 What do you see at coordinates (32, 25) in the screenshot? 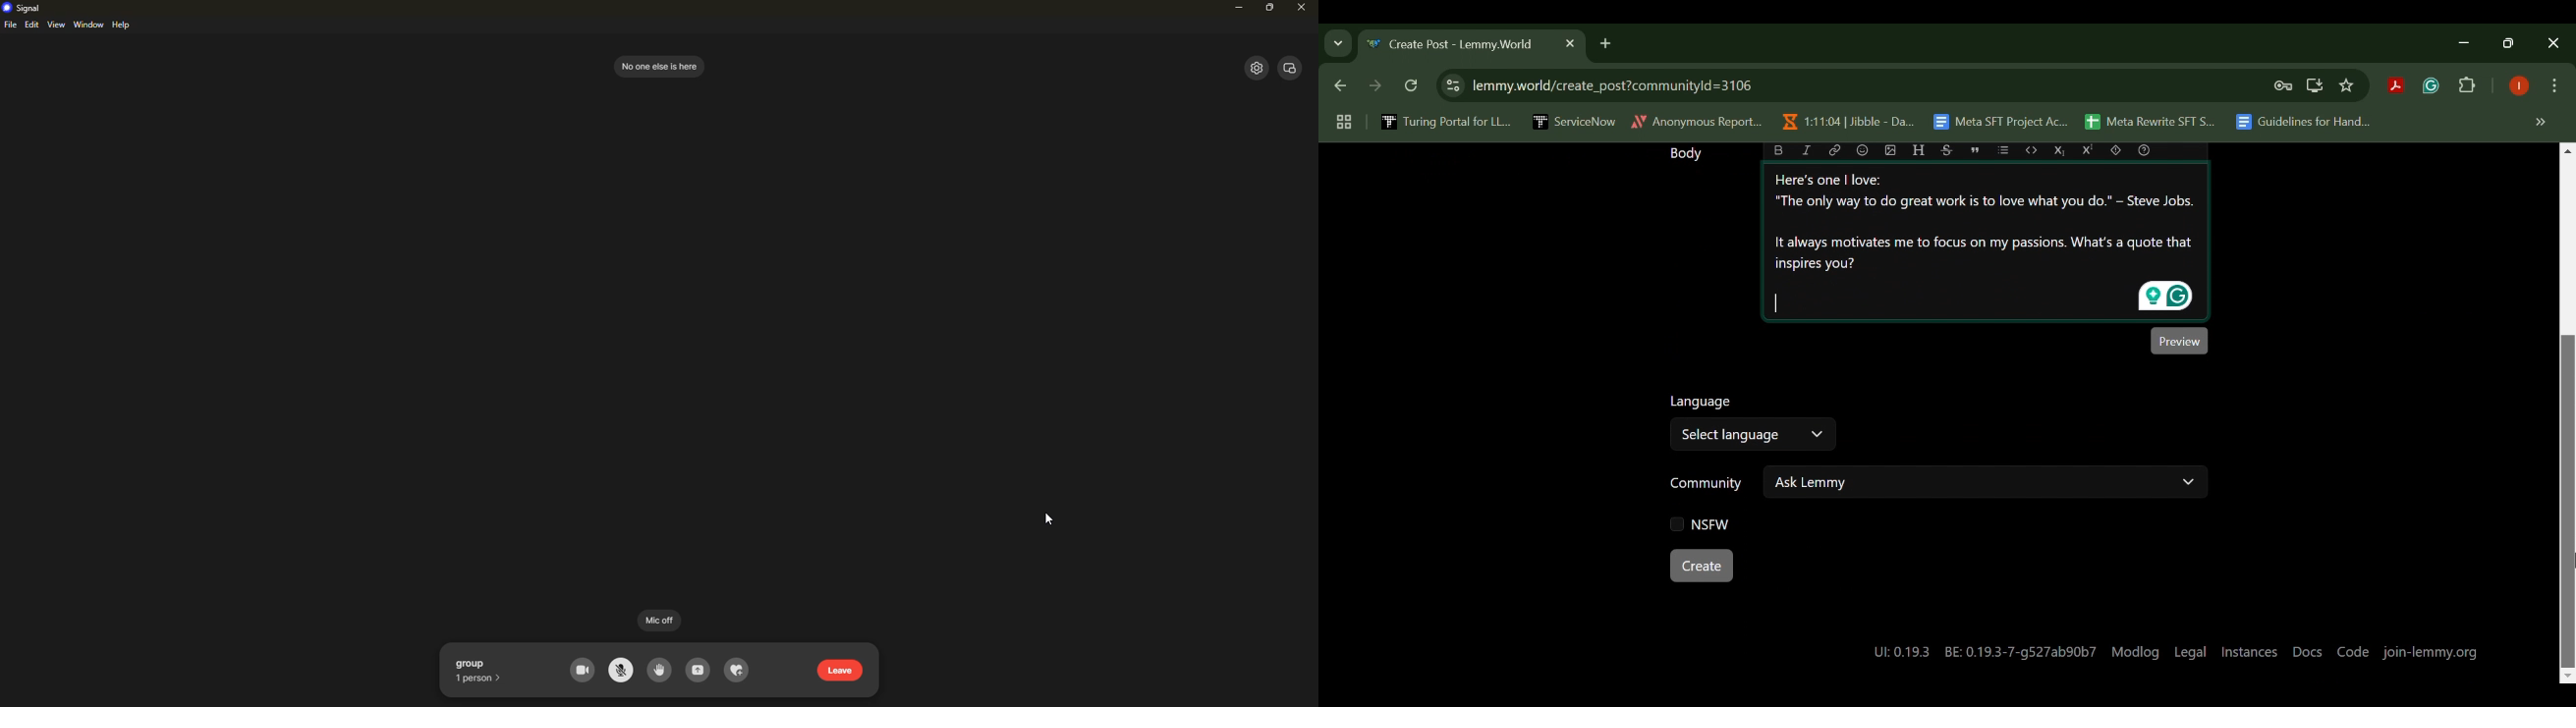
I see `edit` at bounding box center [32, 25].